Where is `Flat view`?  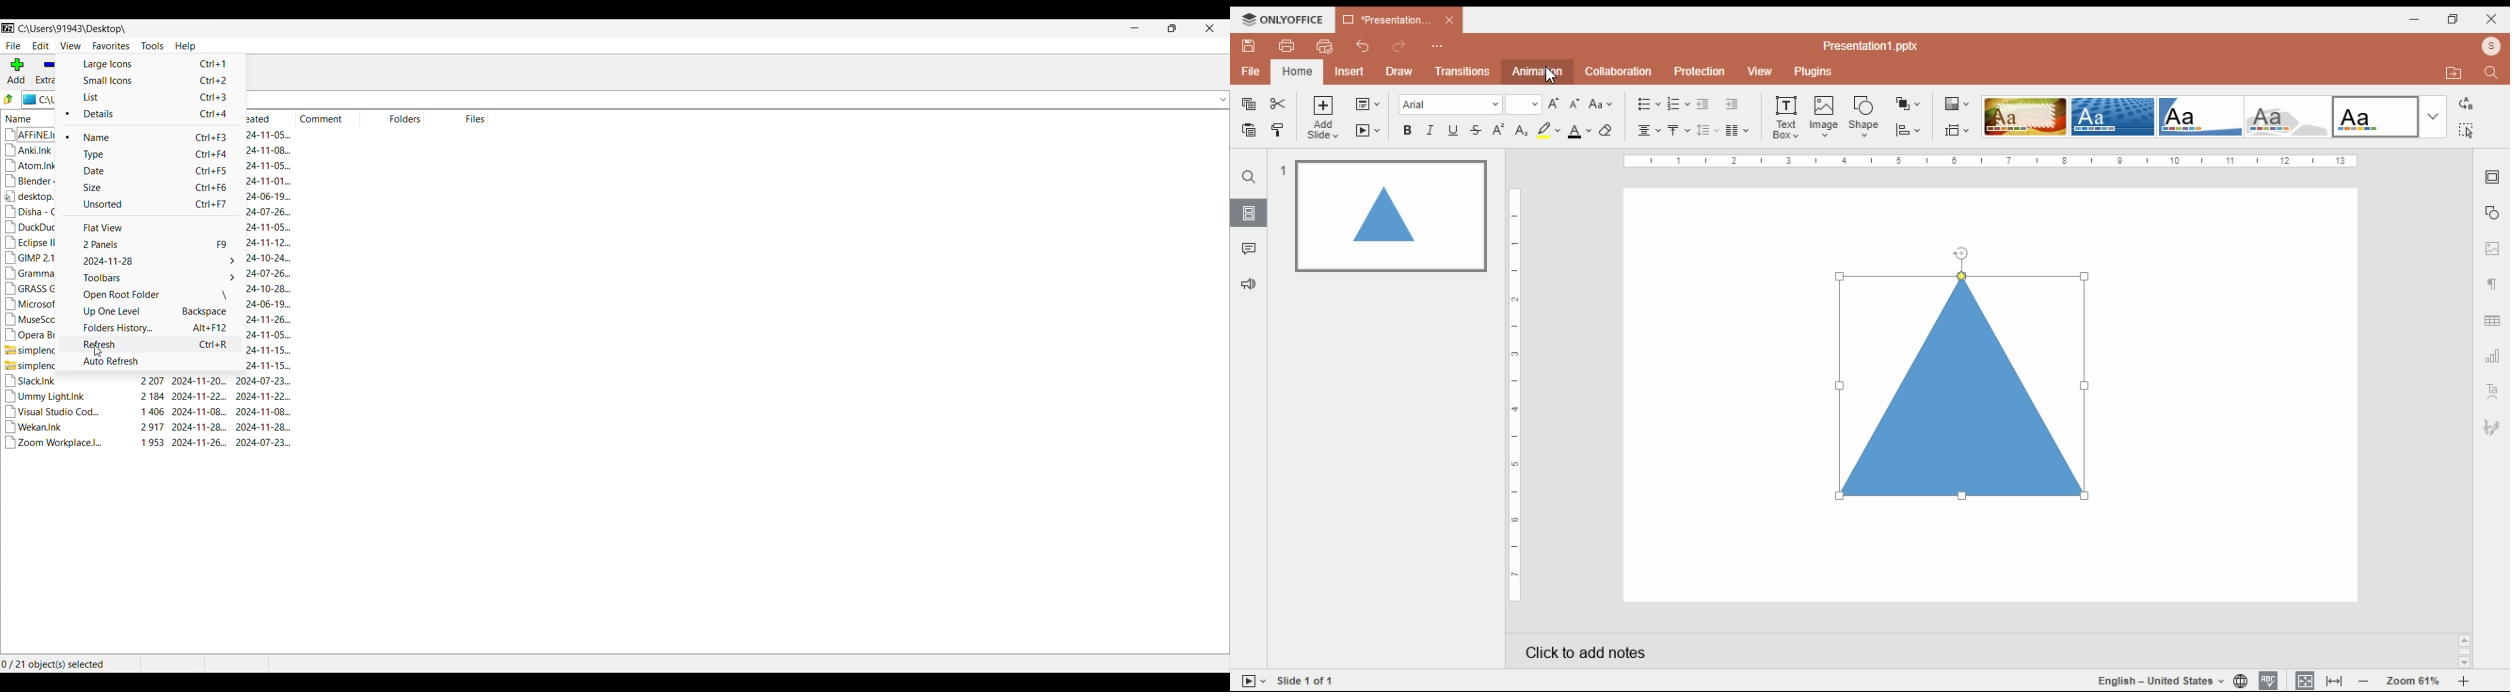
Flat view is located at coordinates (149, 228).